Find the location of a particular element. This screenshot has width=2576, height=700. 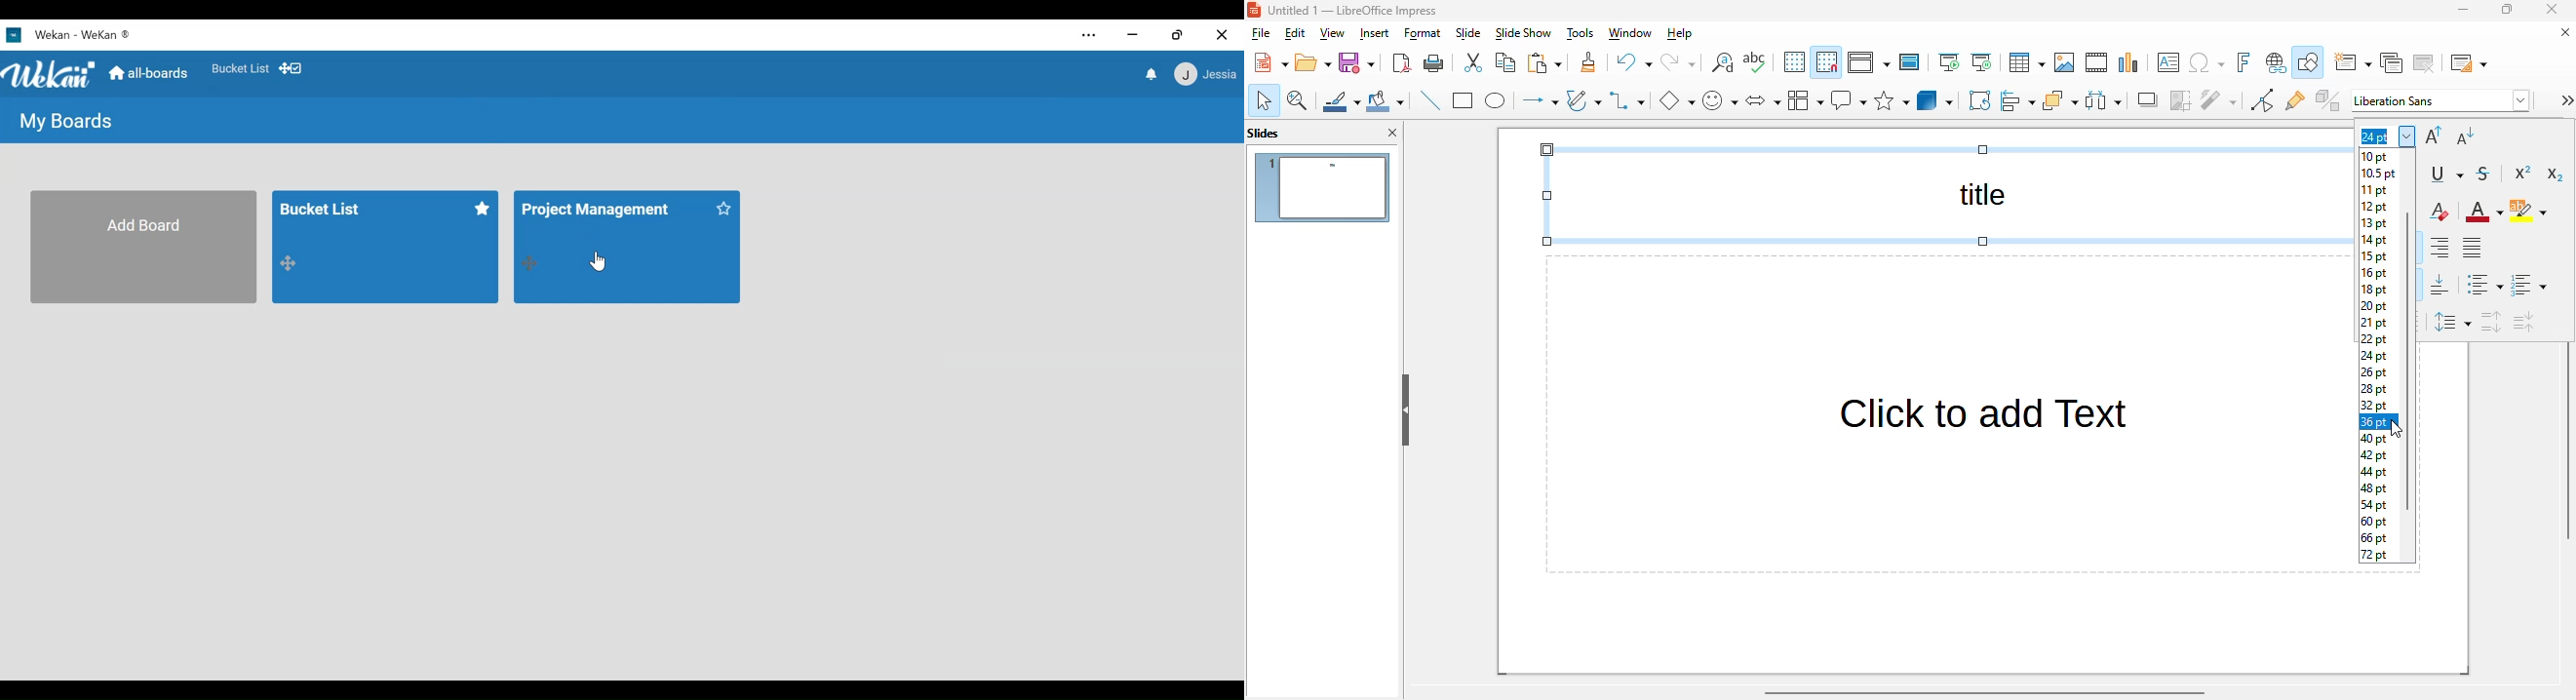

rotate is located at coordinates (1980, 100).